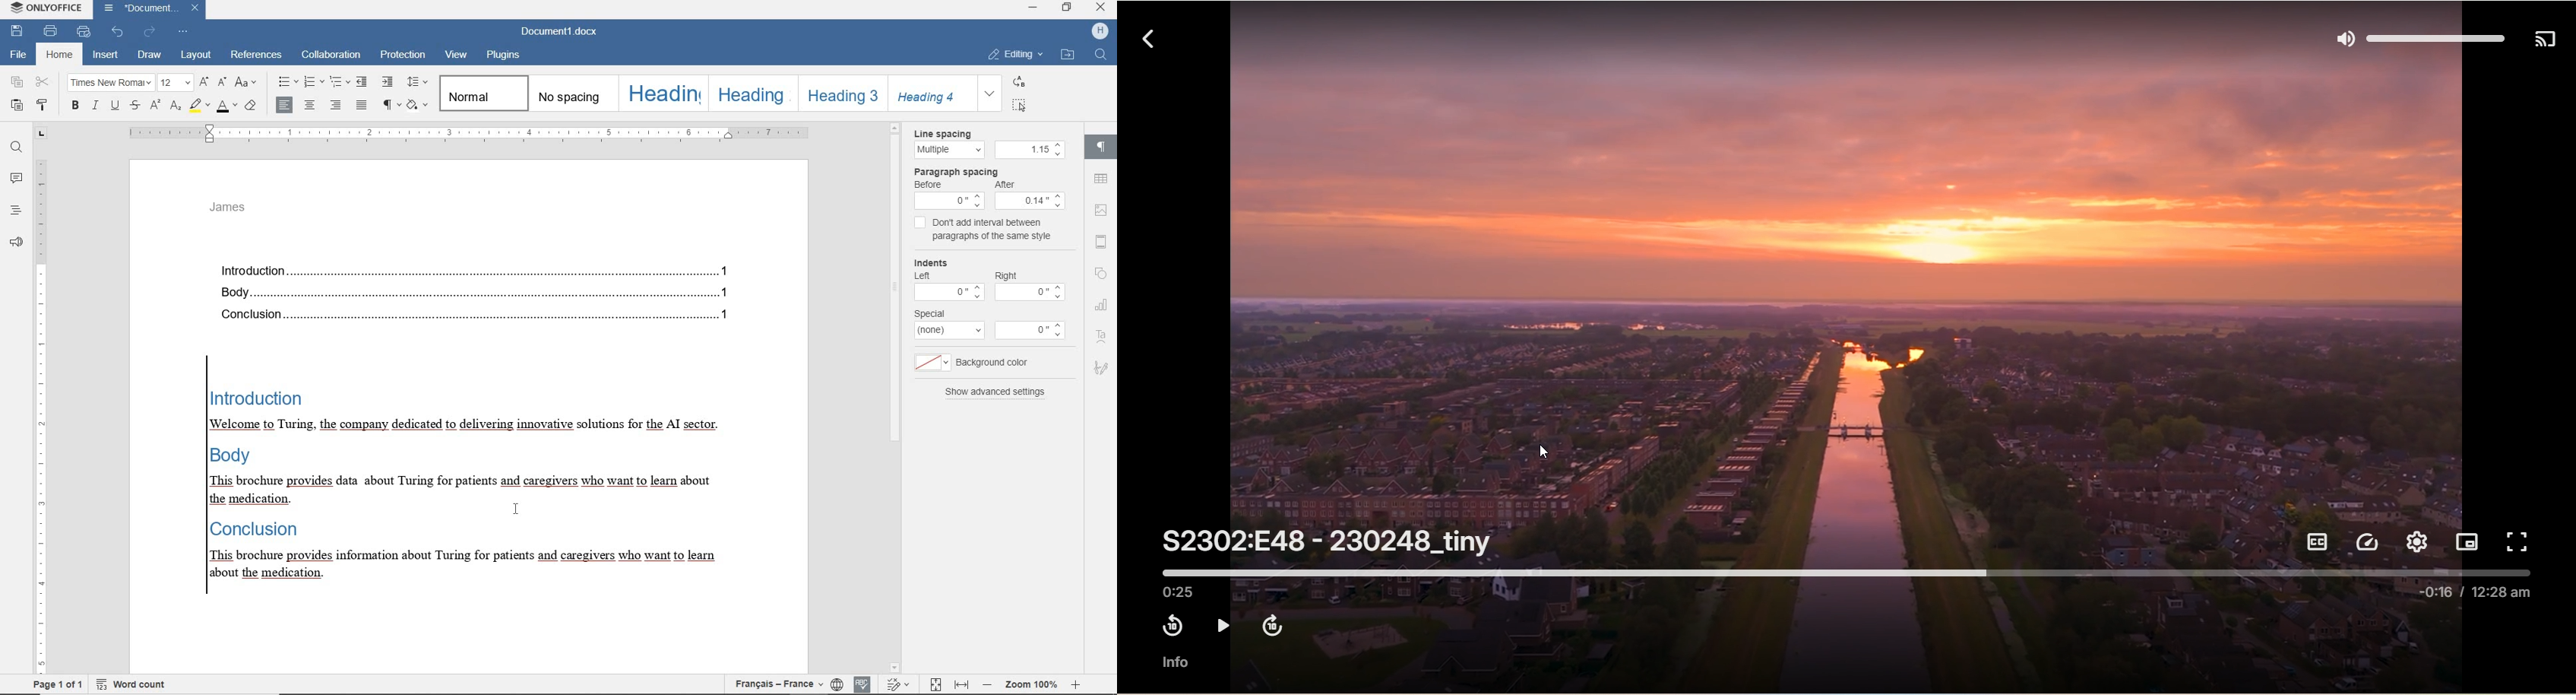 Image resolution: width=2576 pixels, height=700 pixels. I want to click on scrollbar, so click(1078, 396).